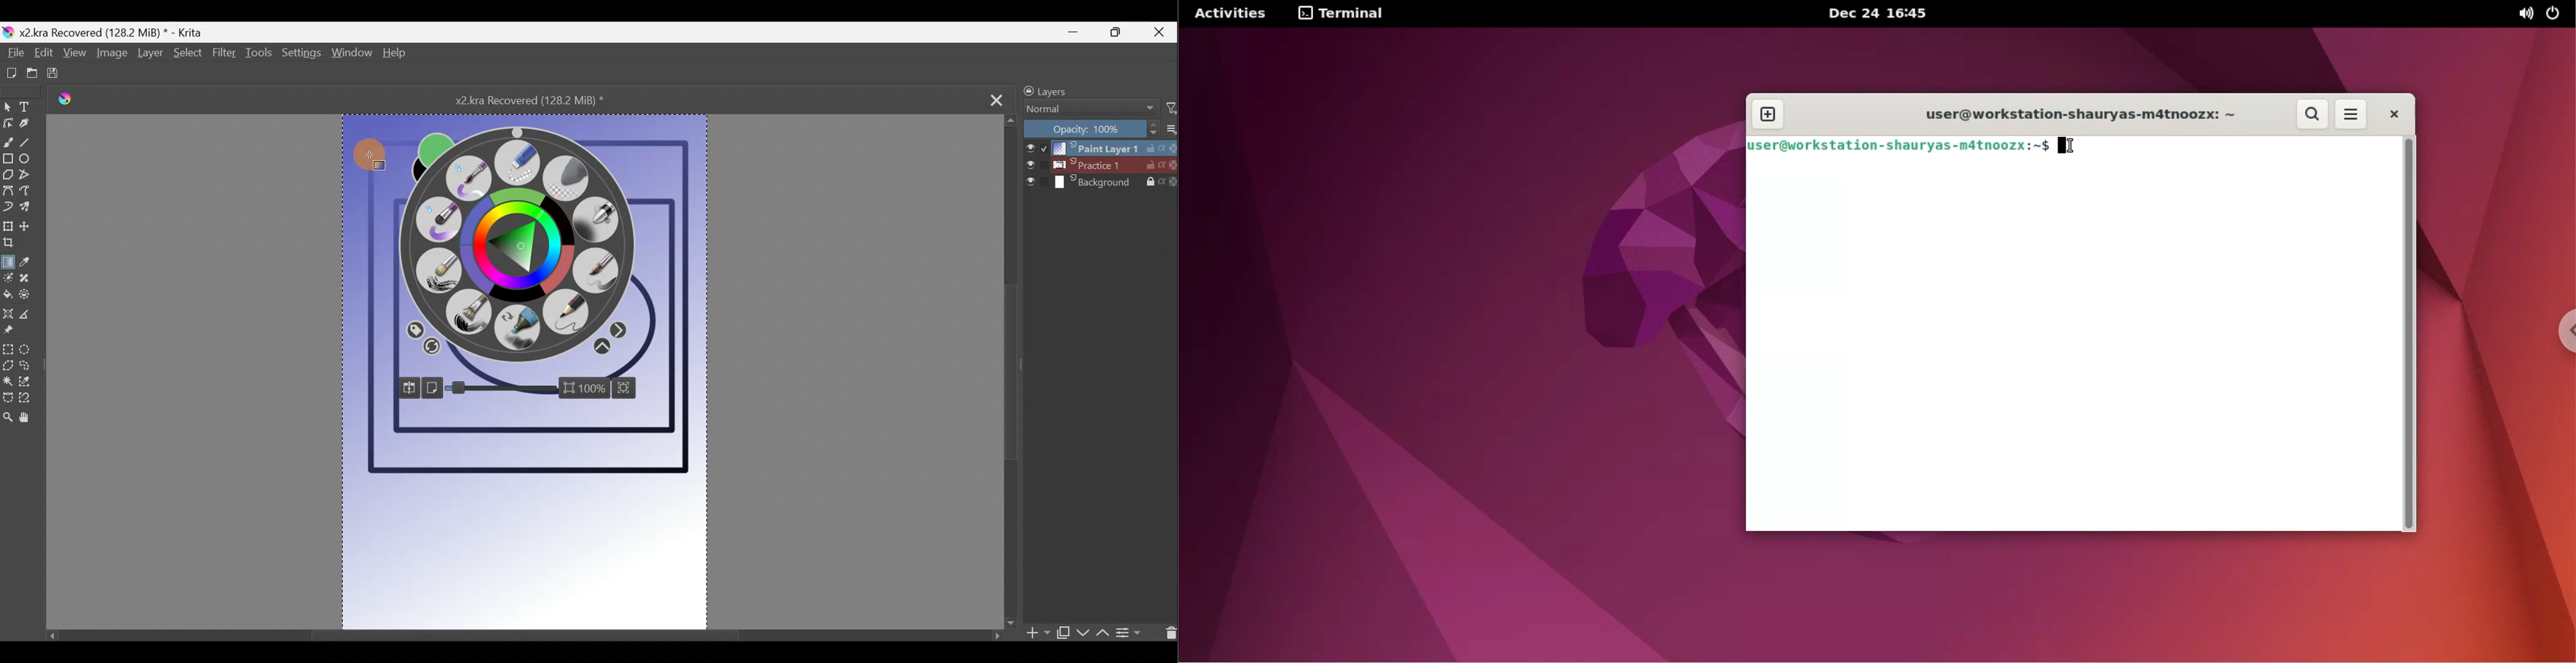 The height and width of the screenshot is (672, 2576). Describe the element at coordinates (29, 194) in the screenshot. I see `Freehand path tool` at that location.